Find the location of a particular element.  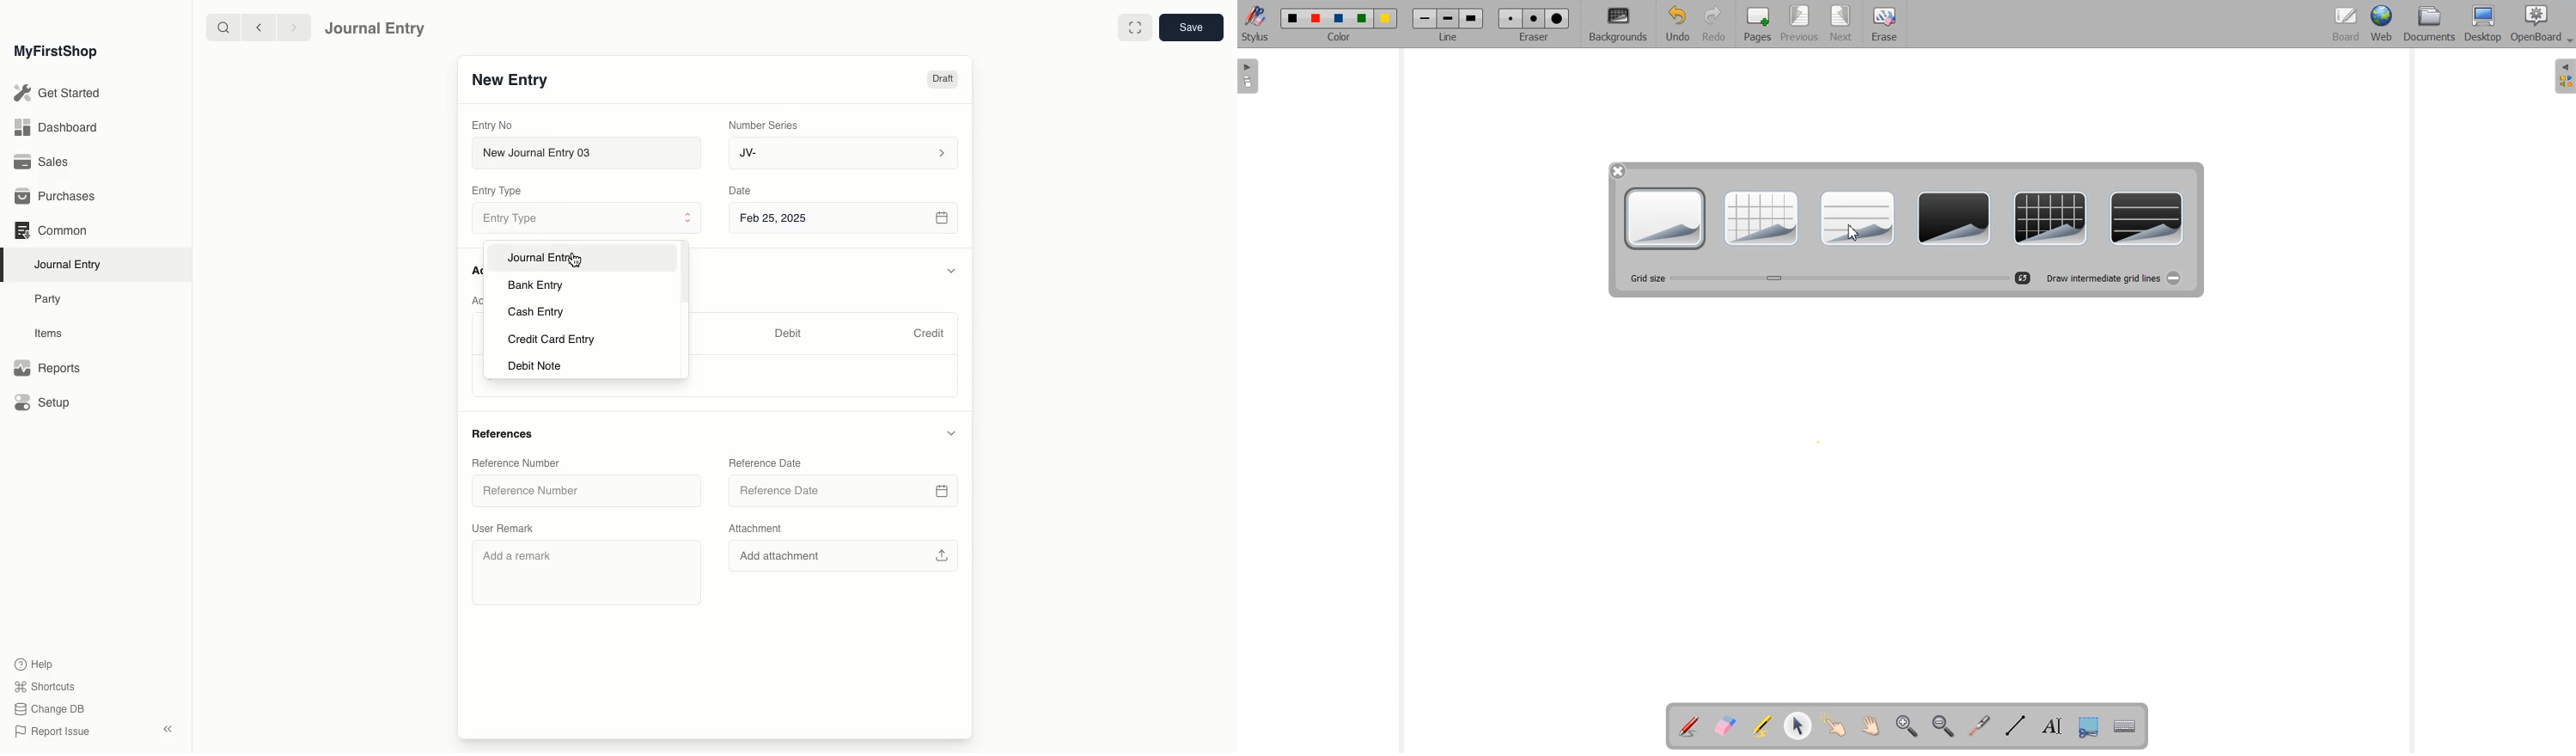

Purchases is located at coordinates (59, 197).